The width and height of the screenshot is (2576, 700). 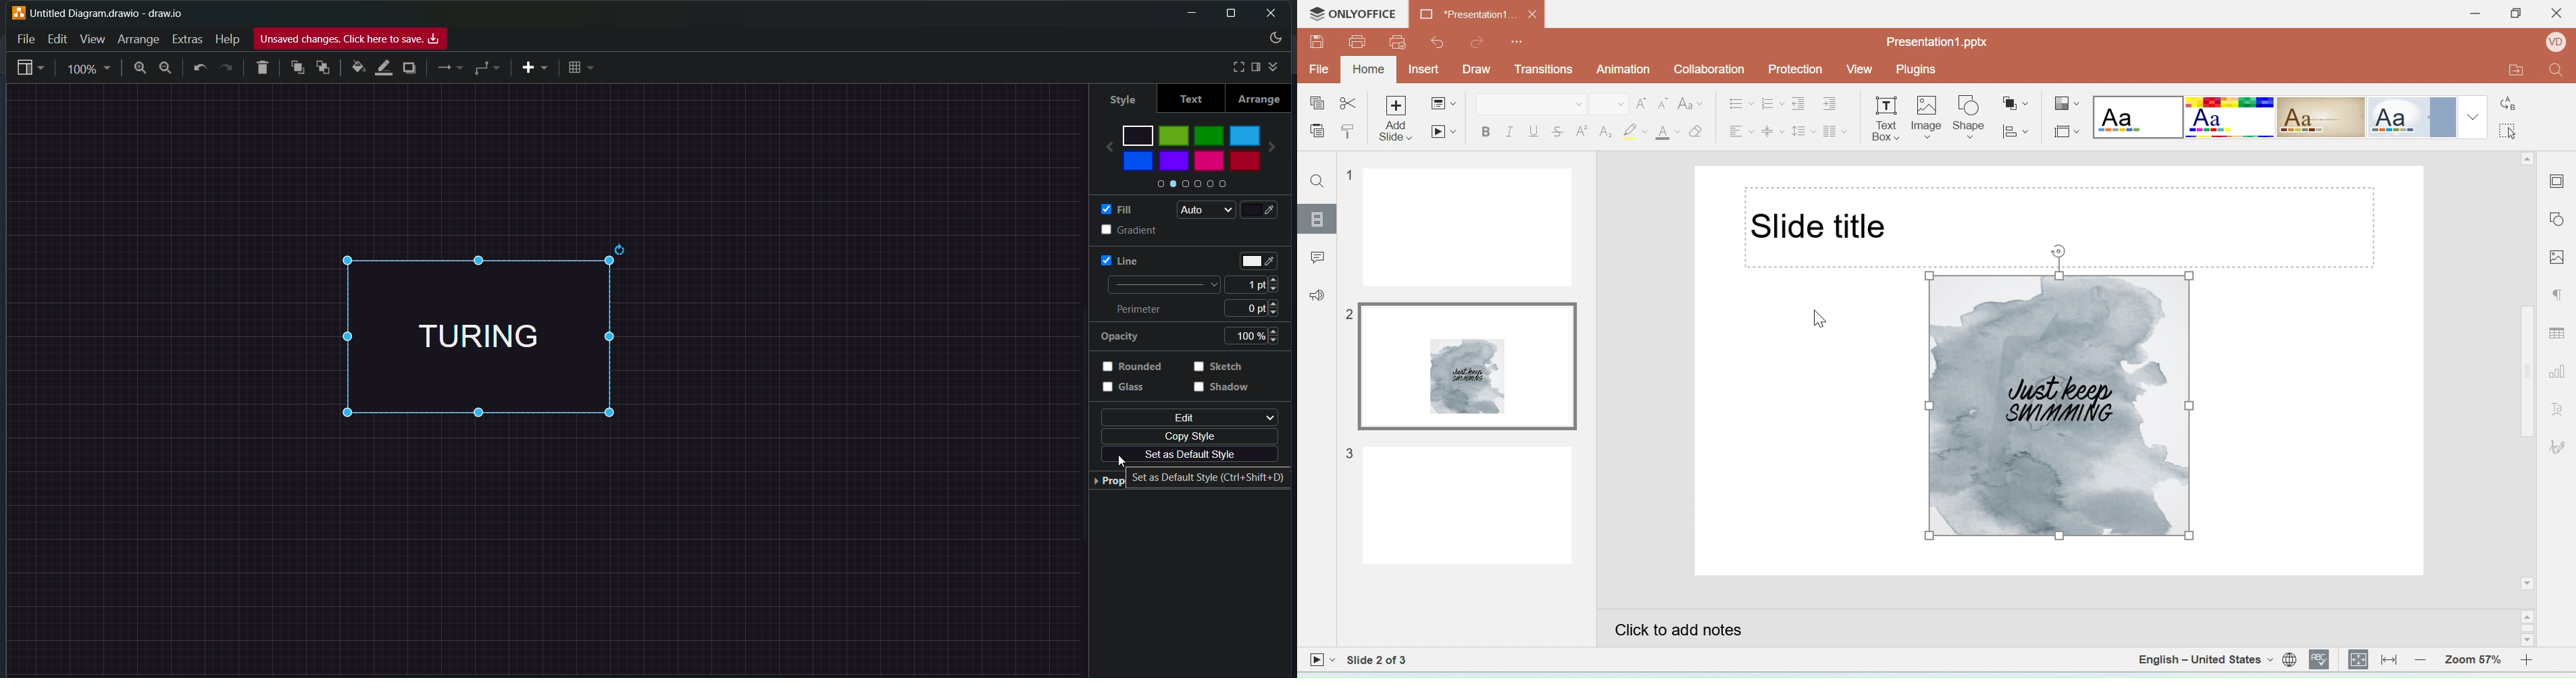 I want to click on Strikethrough, so click(x=1559, y=131).